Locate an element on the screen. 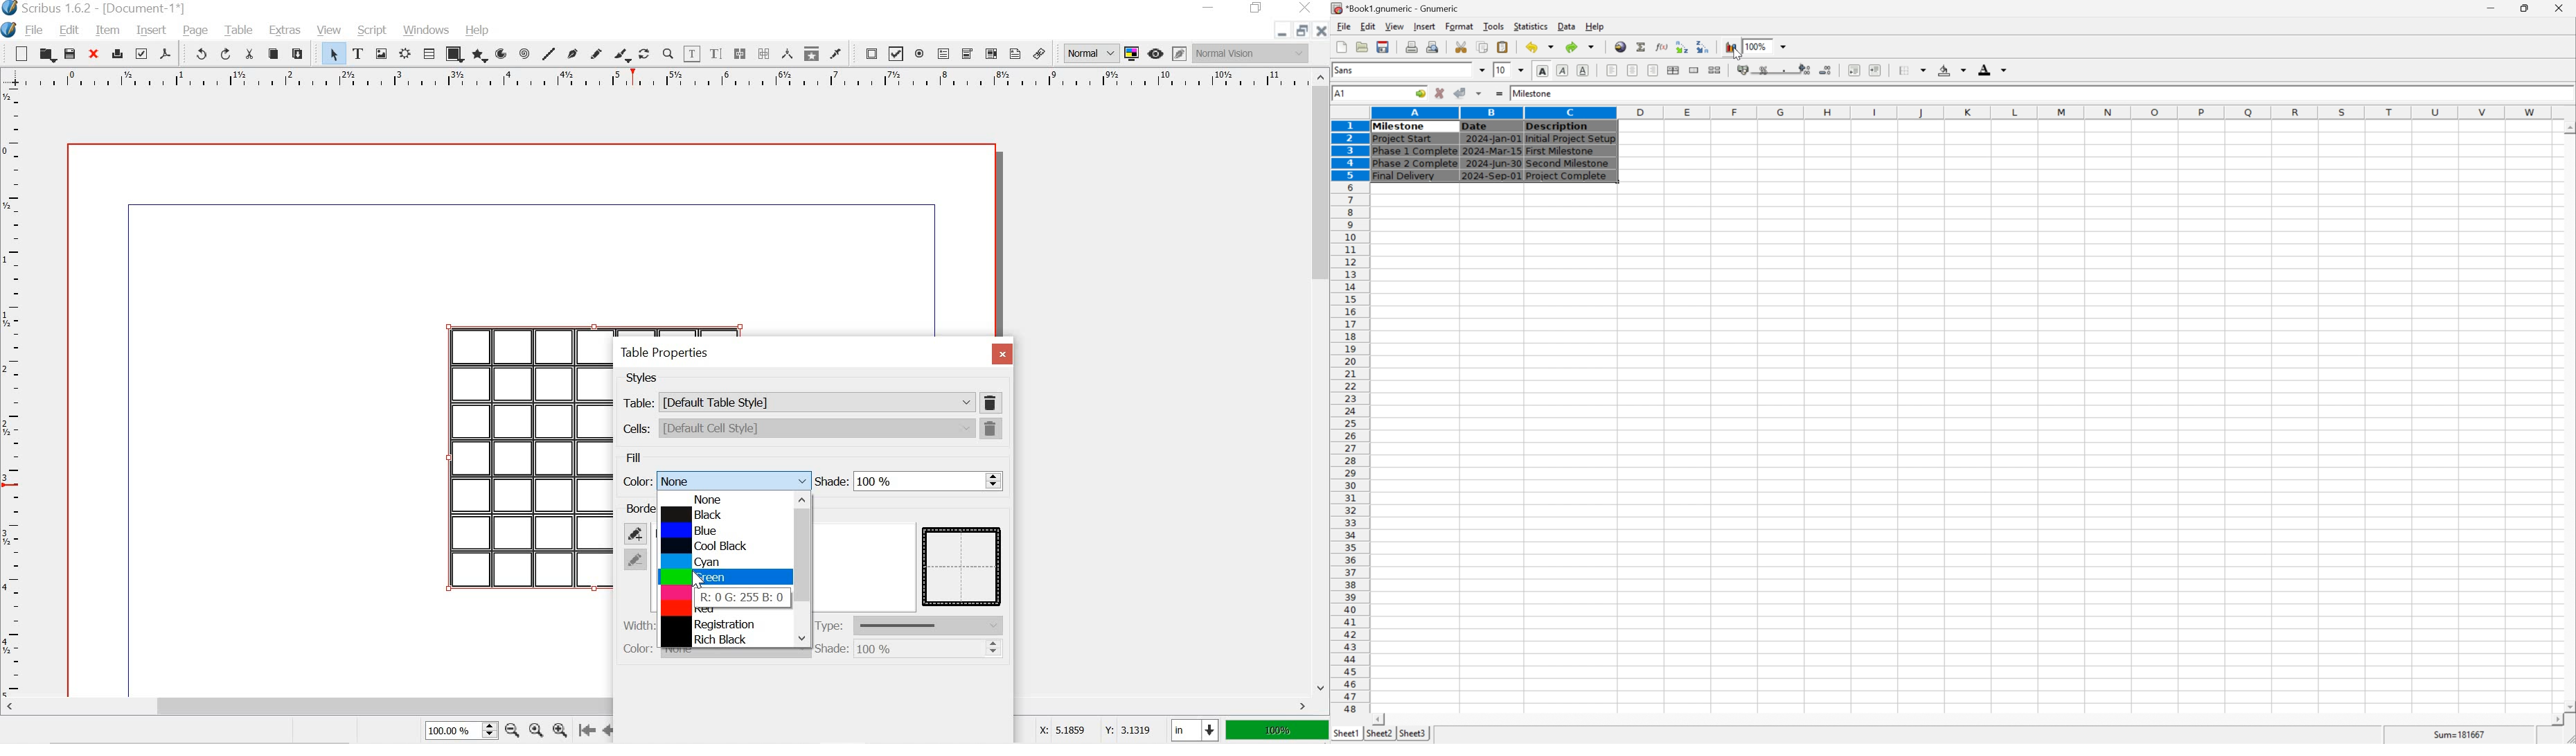  edit text with story editor is located at coordinates (715, 53).